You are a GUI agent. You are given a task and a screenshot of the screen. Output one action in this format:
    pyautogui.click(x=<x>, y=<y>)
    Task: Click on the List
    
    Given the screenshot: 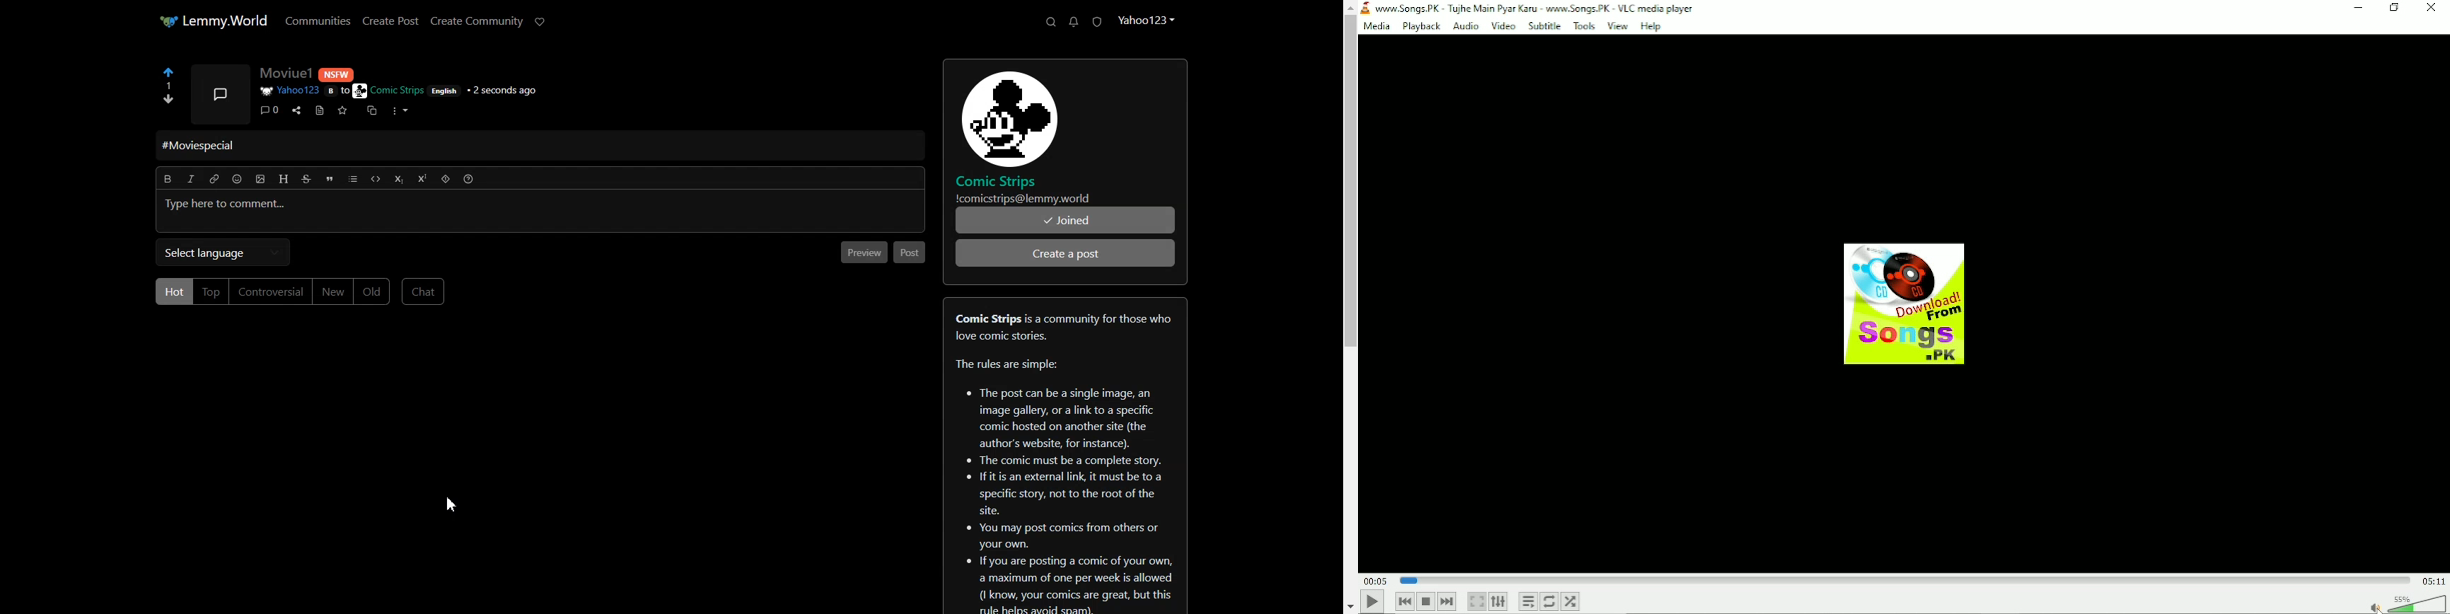 What is the action you would take?
    pyautogui.click(x=352, y=180)
    